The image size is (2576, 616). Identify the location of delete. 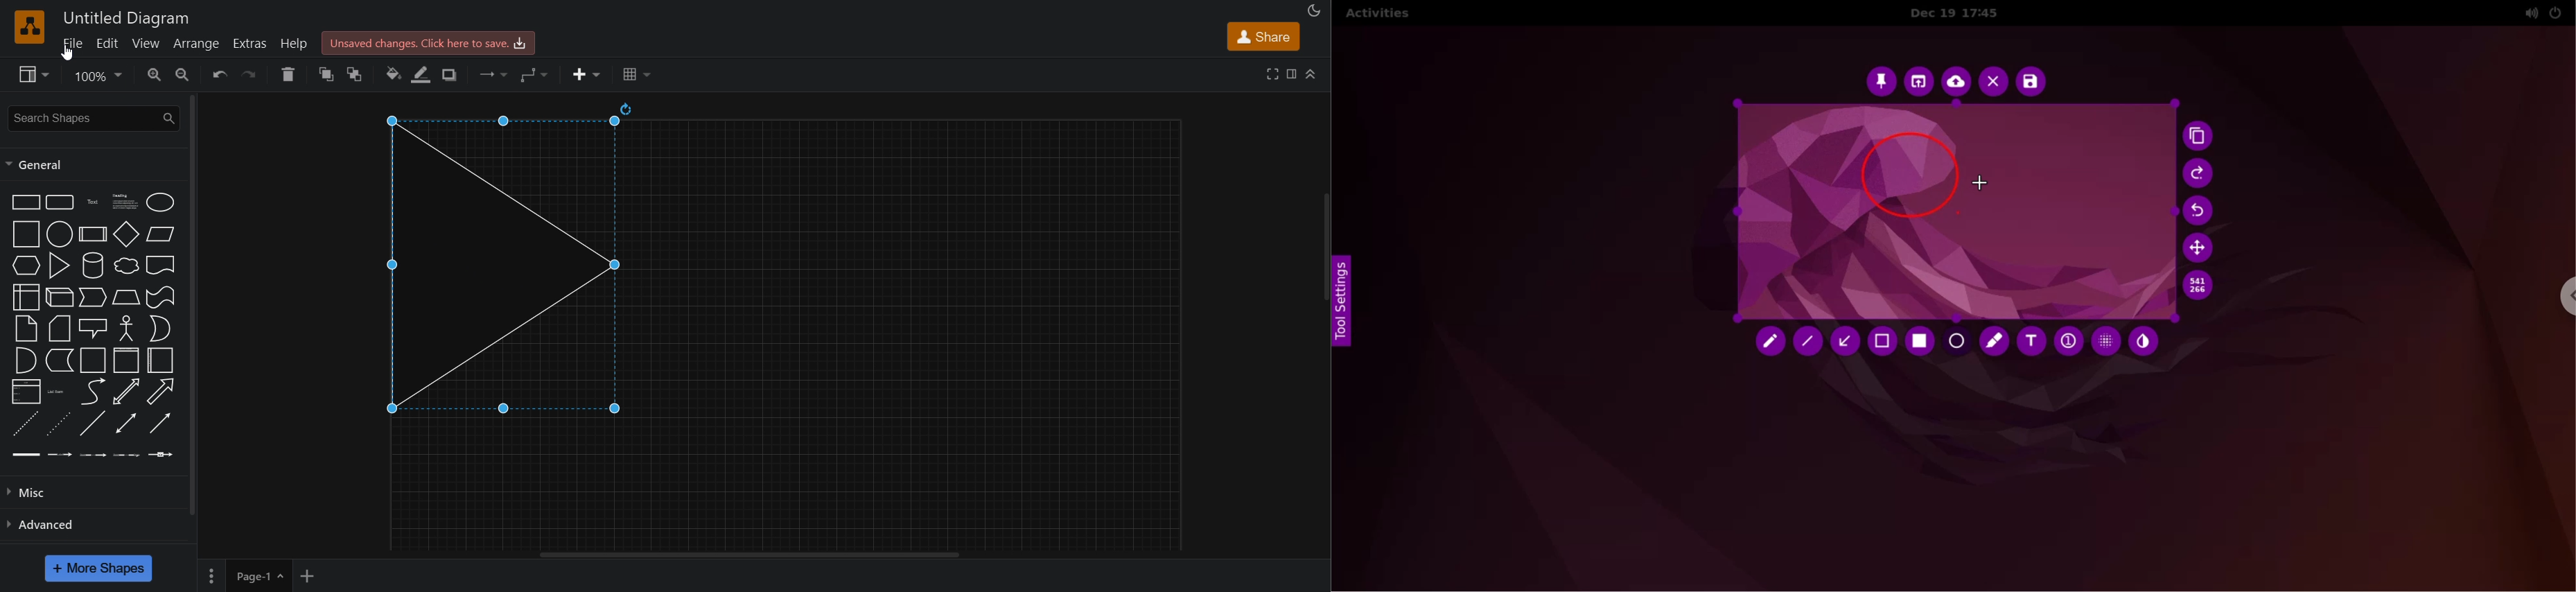
(286, 72).